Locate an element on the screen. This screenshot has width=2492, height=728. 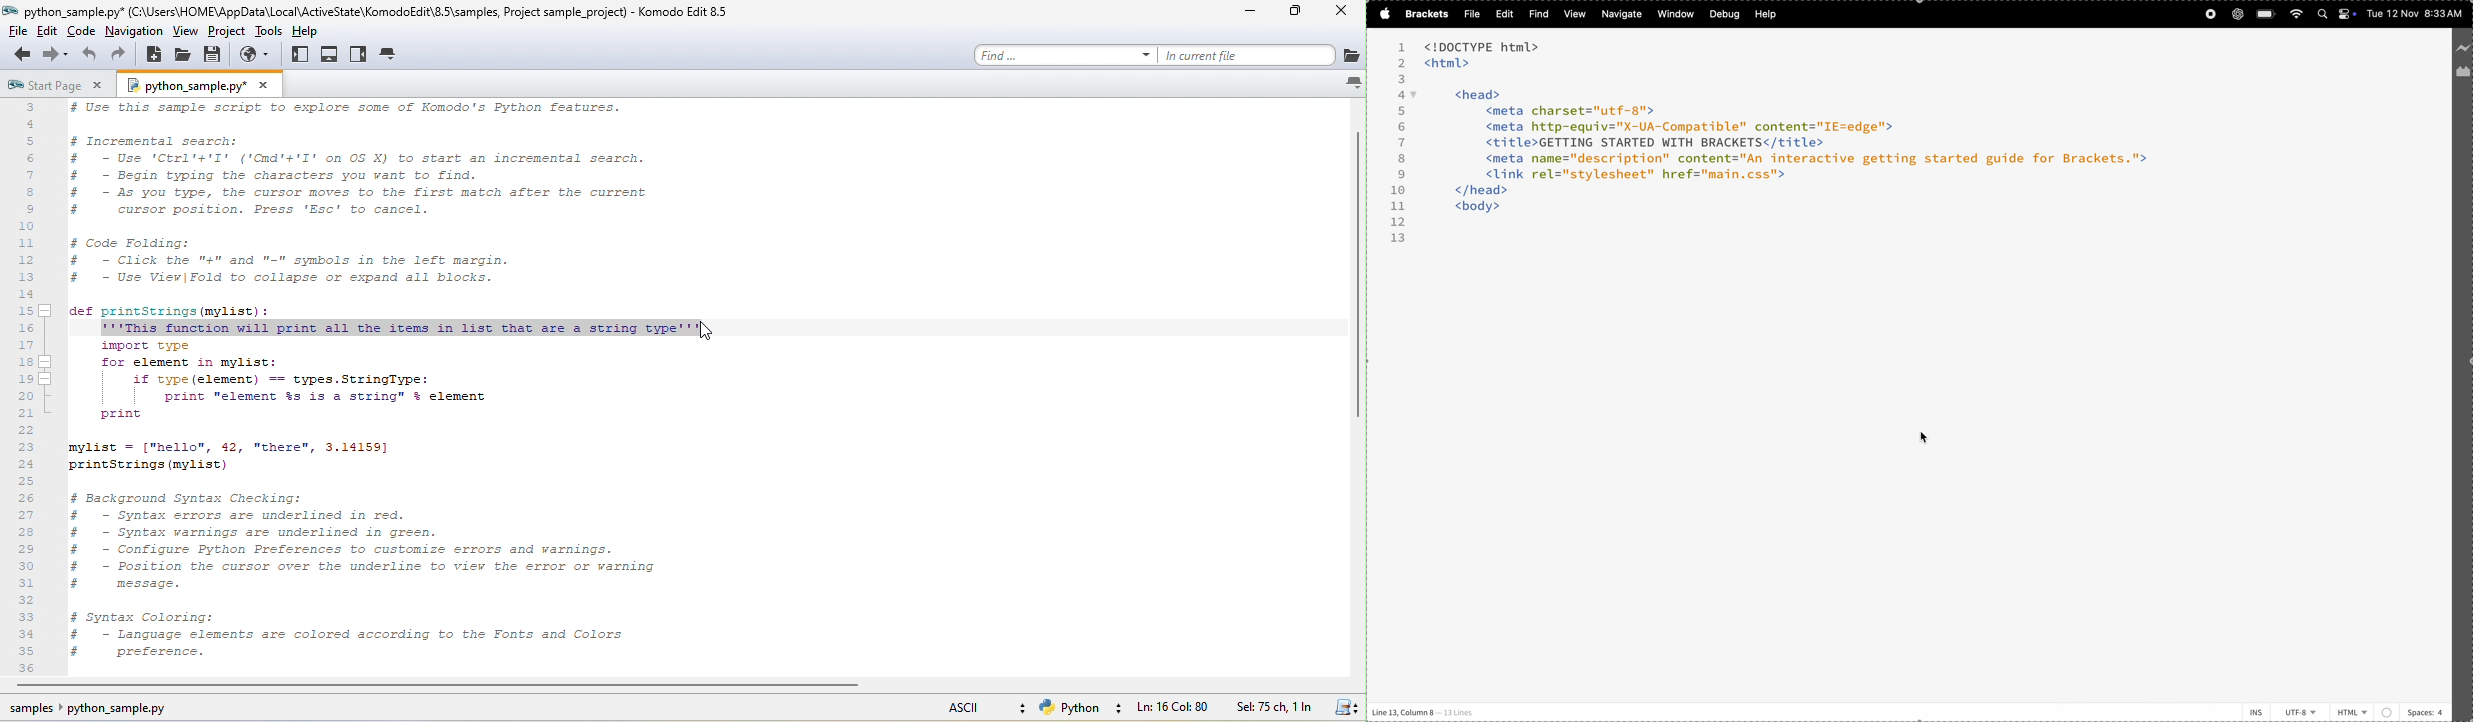
project is located at coordinates (228, 32).